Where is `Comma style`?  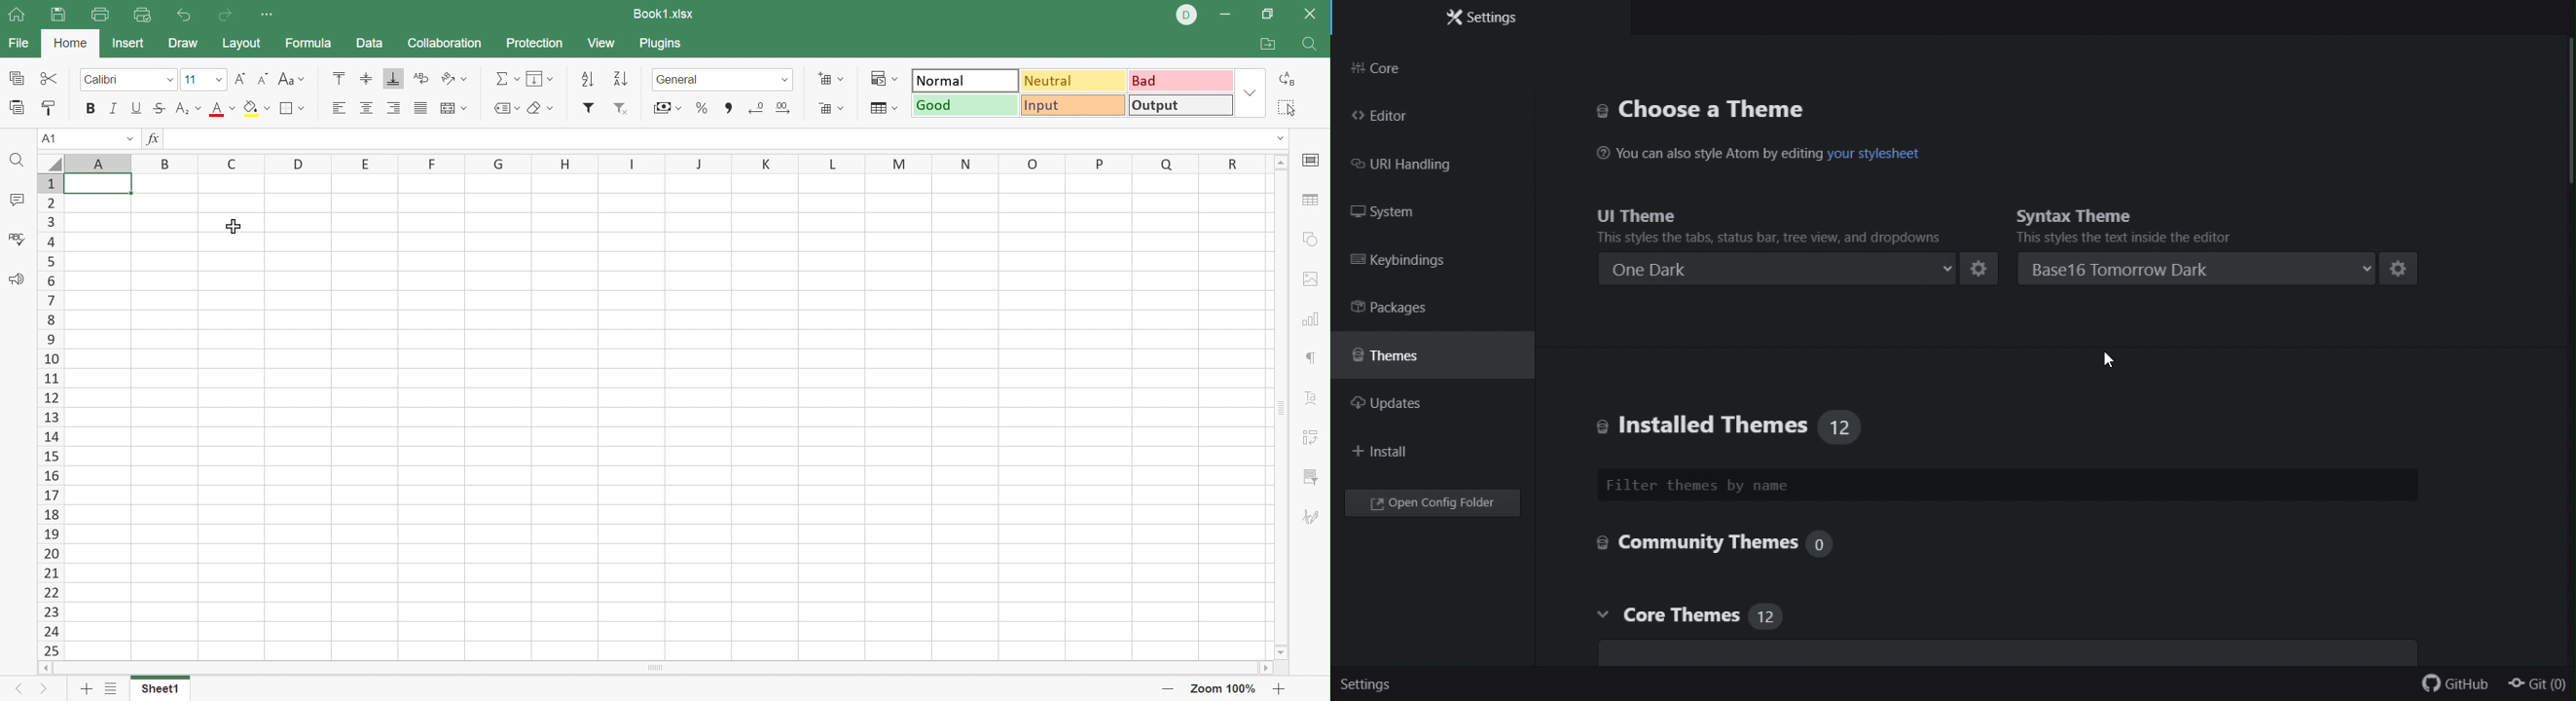 Comma style is located at coordinates (728, 108).